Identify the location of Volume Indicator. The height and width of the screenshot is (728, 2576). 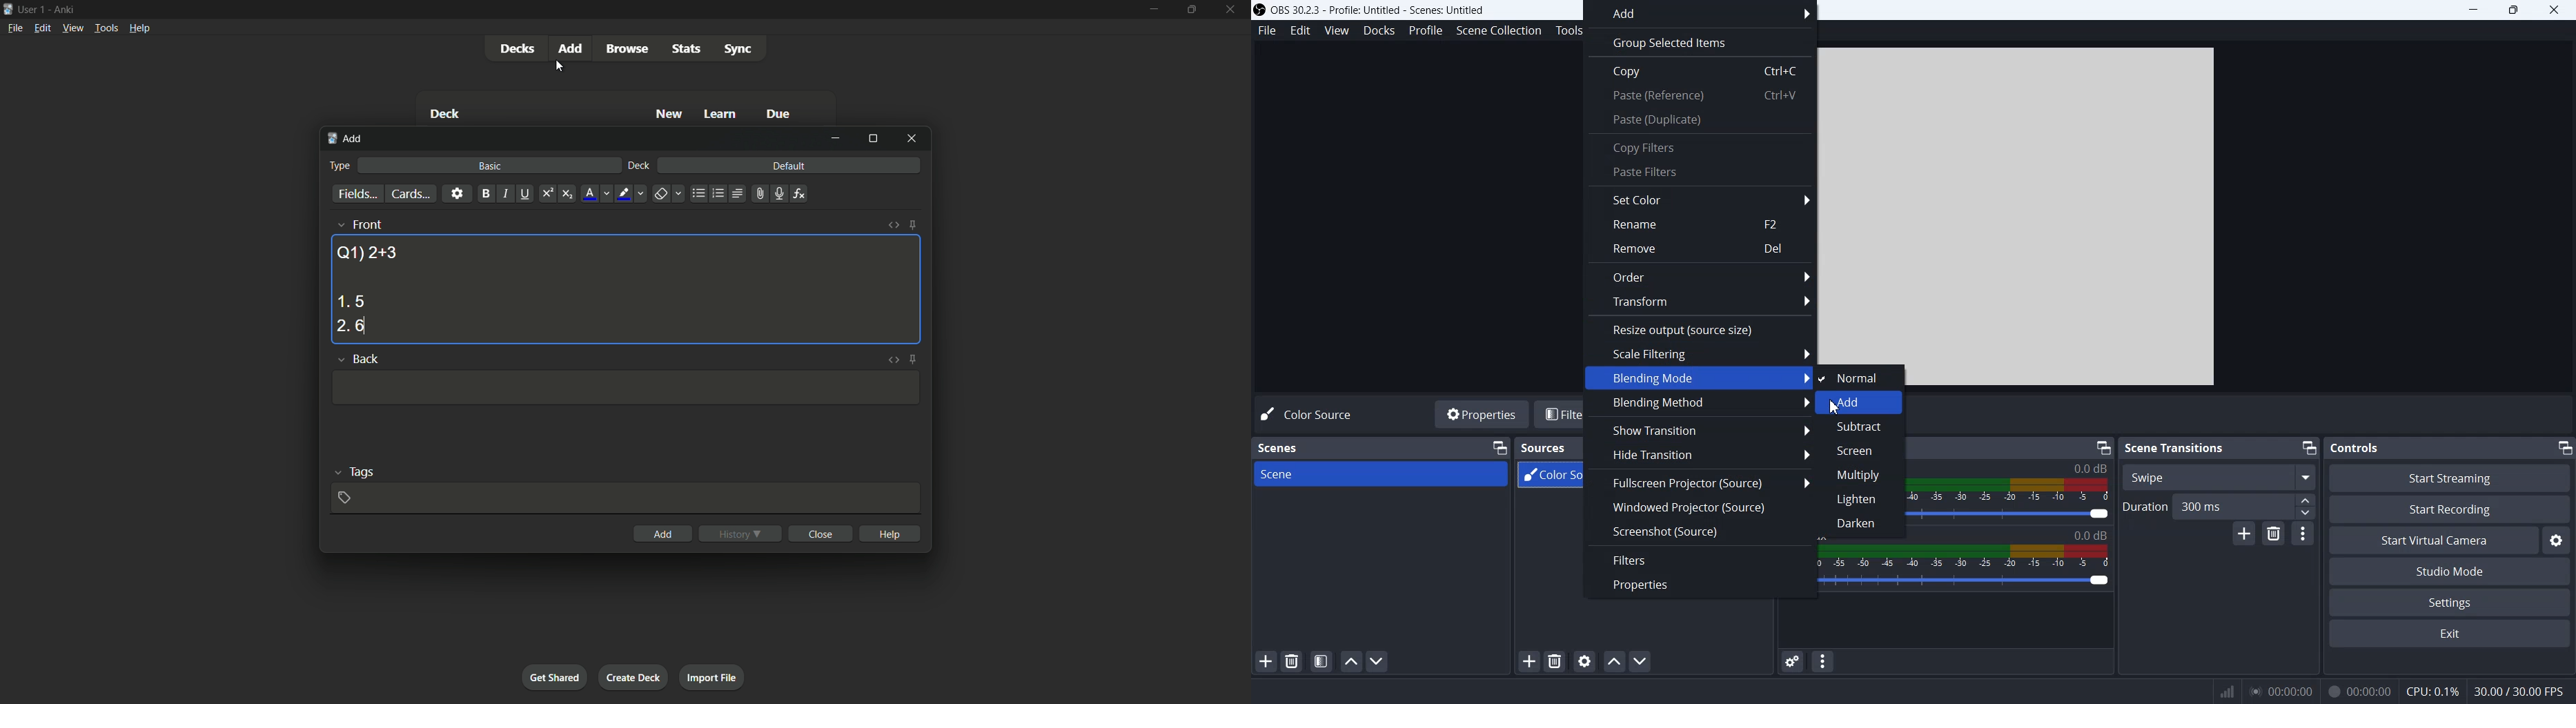
(1969, 556).